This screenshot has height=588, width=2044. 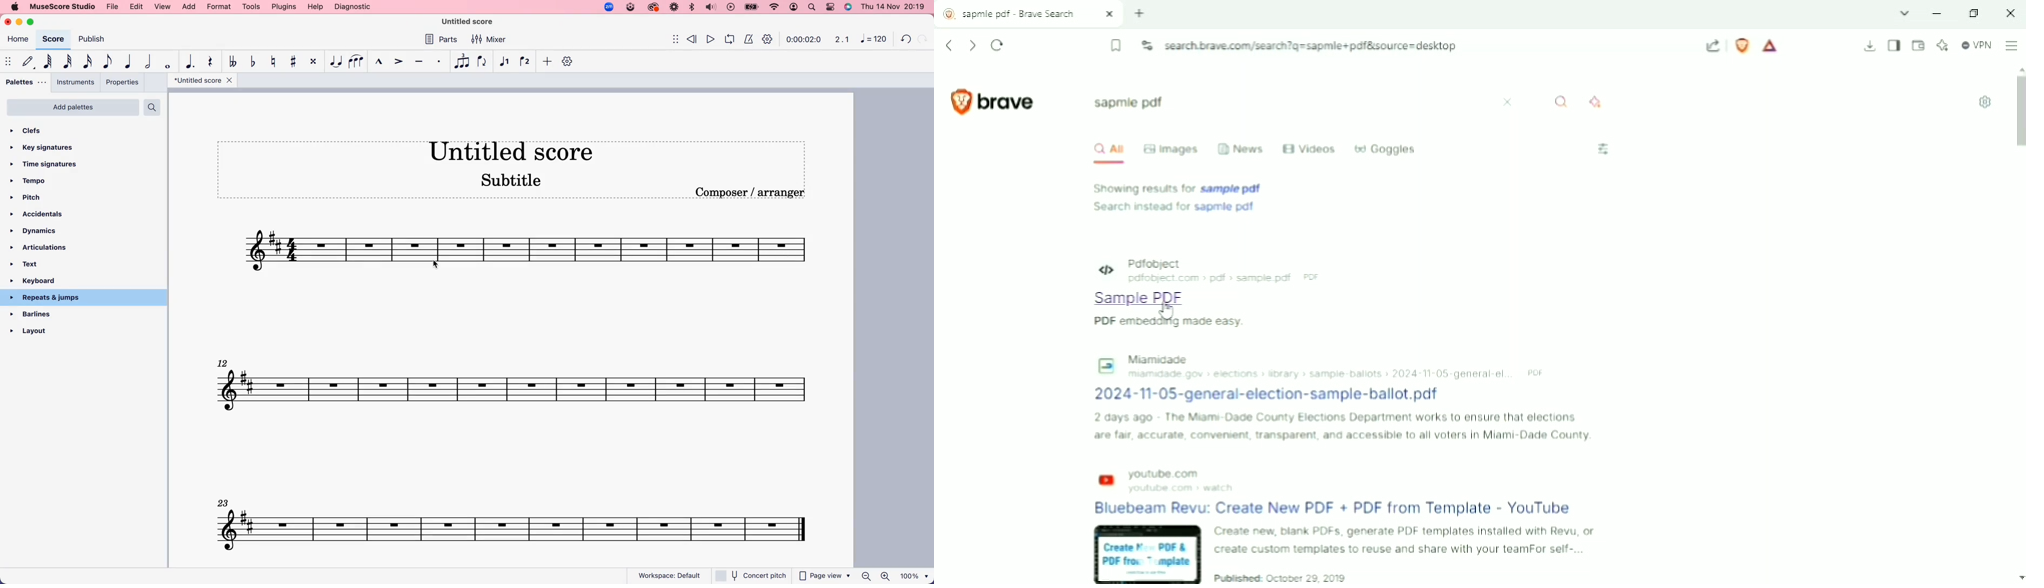 I want to click on slur, so click(x=357, y=62).